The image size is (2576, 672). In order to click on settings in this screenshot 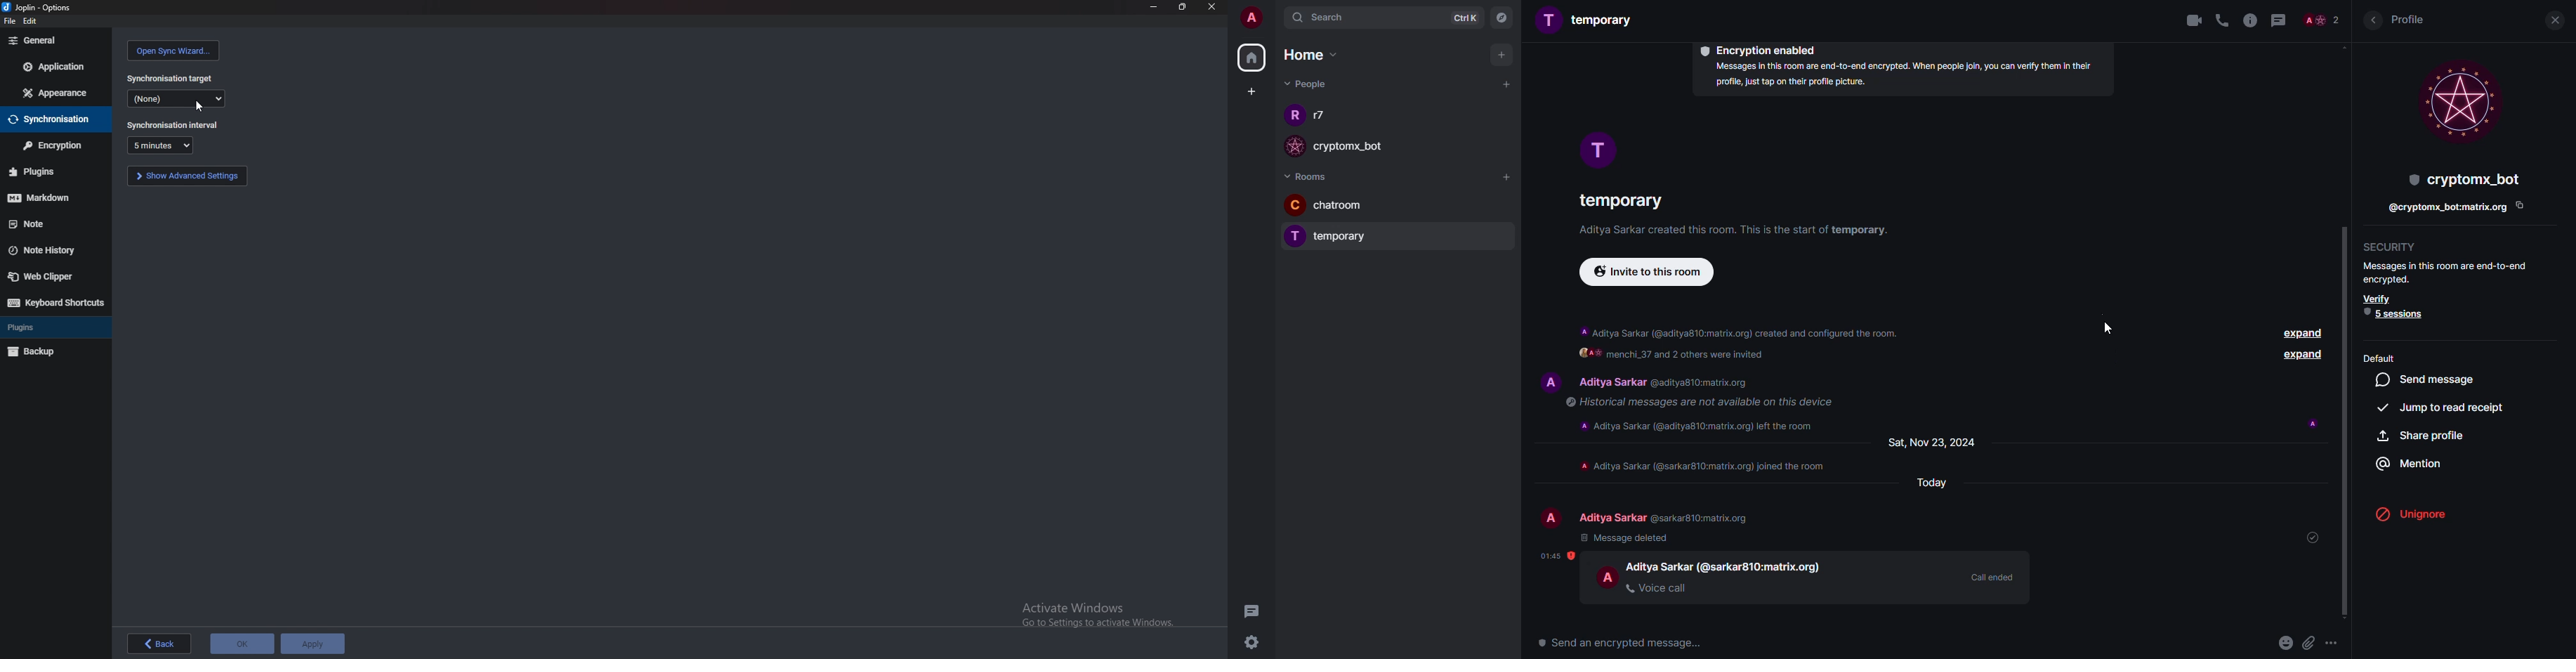, I will do `click(1255, 643)`.